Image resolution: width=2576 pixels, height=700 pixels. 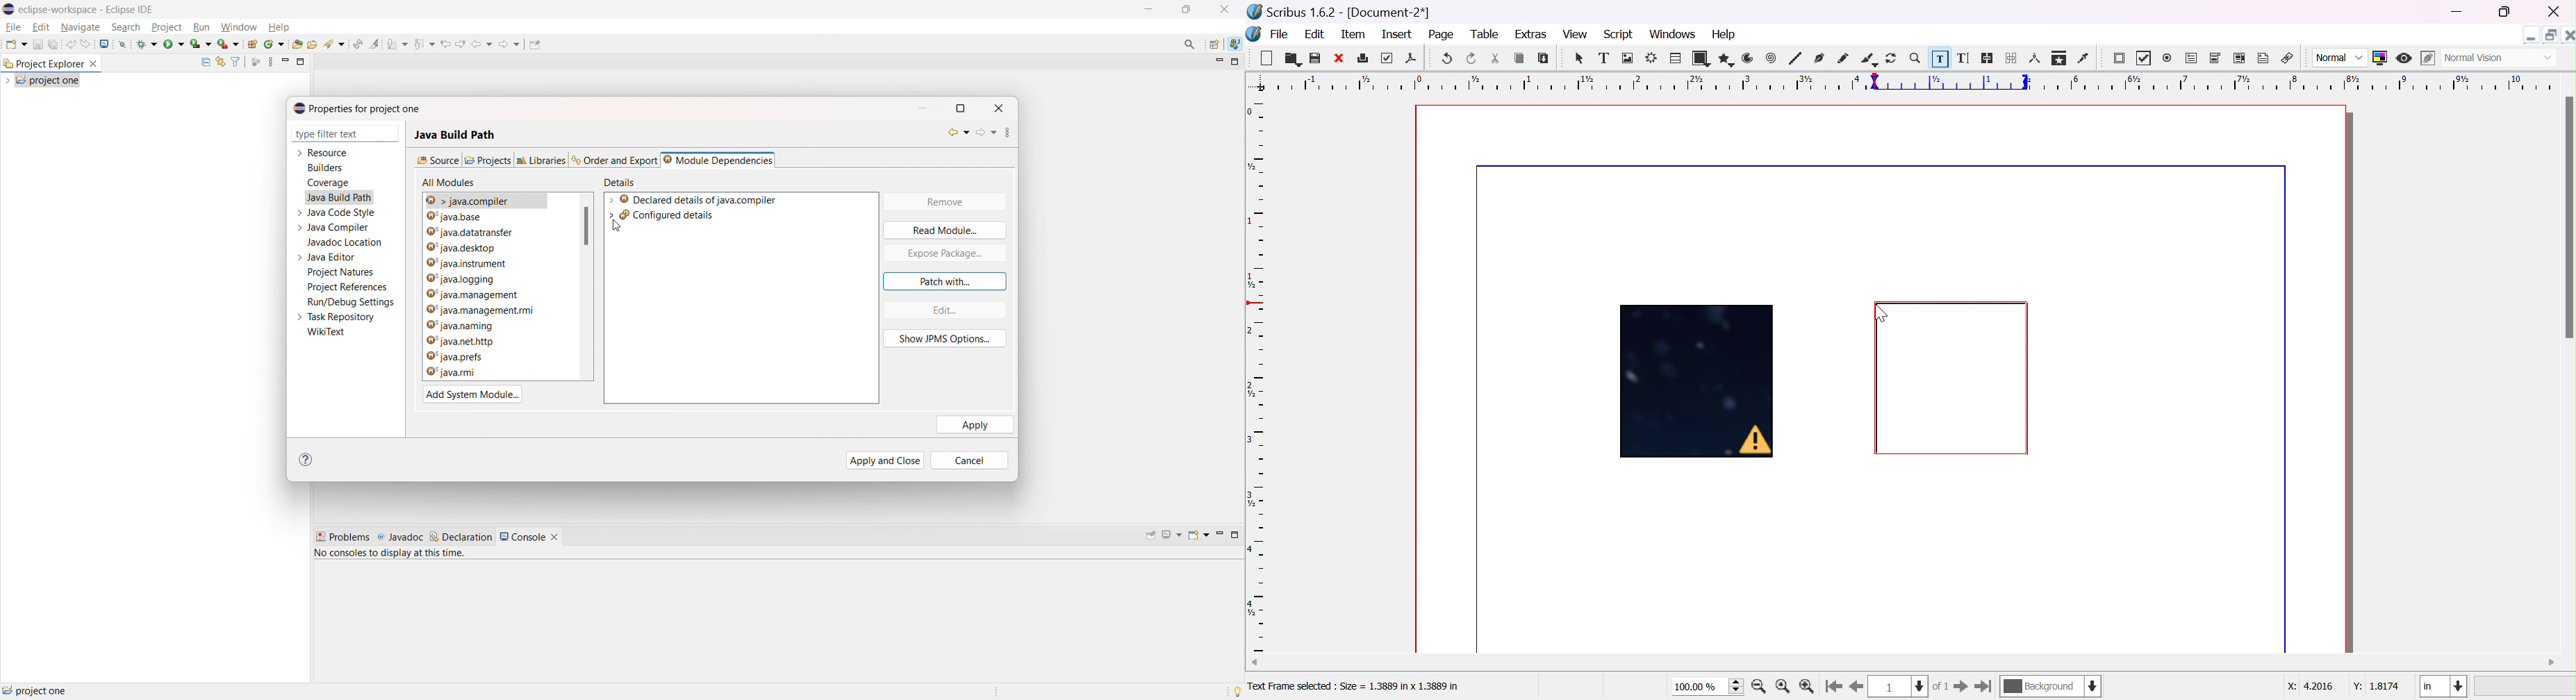 What do you see at coordinates (1652, 57) in the screenshot?
I see `render frame` at bounding box center [1652, 57].